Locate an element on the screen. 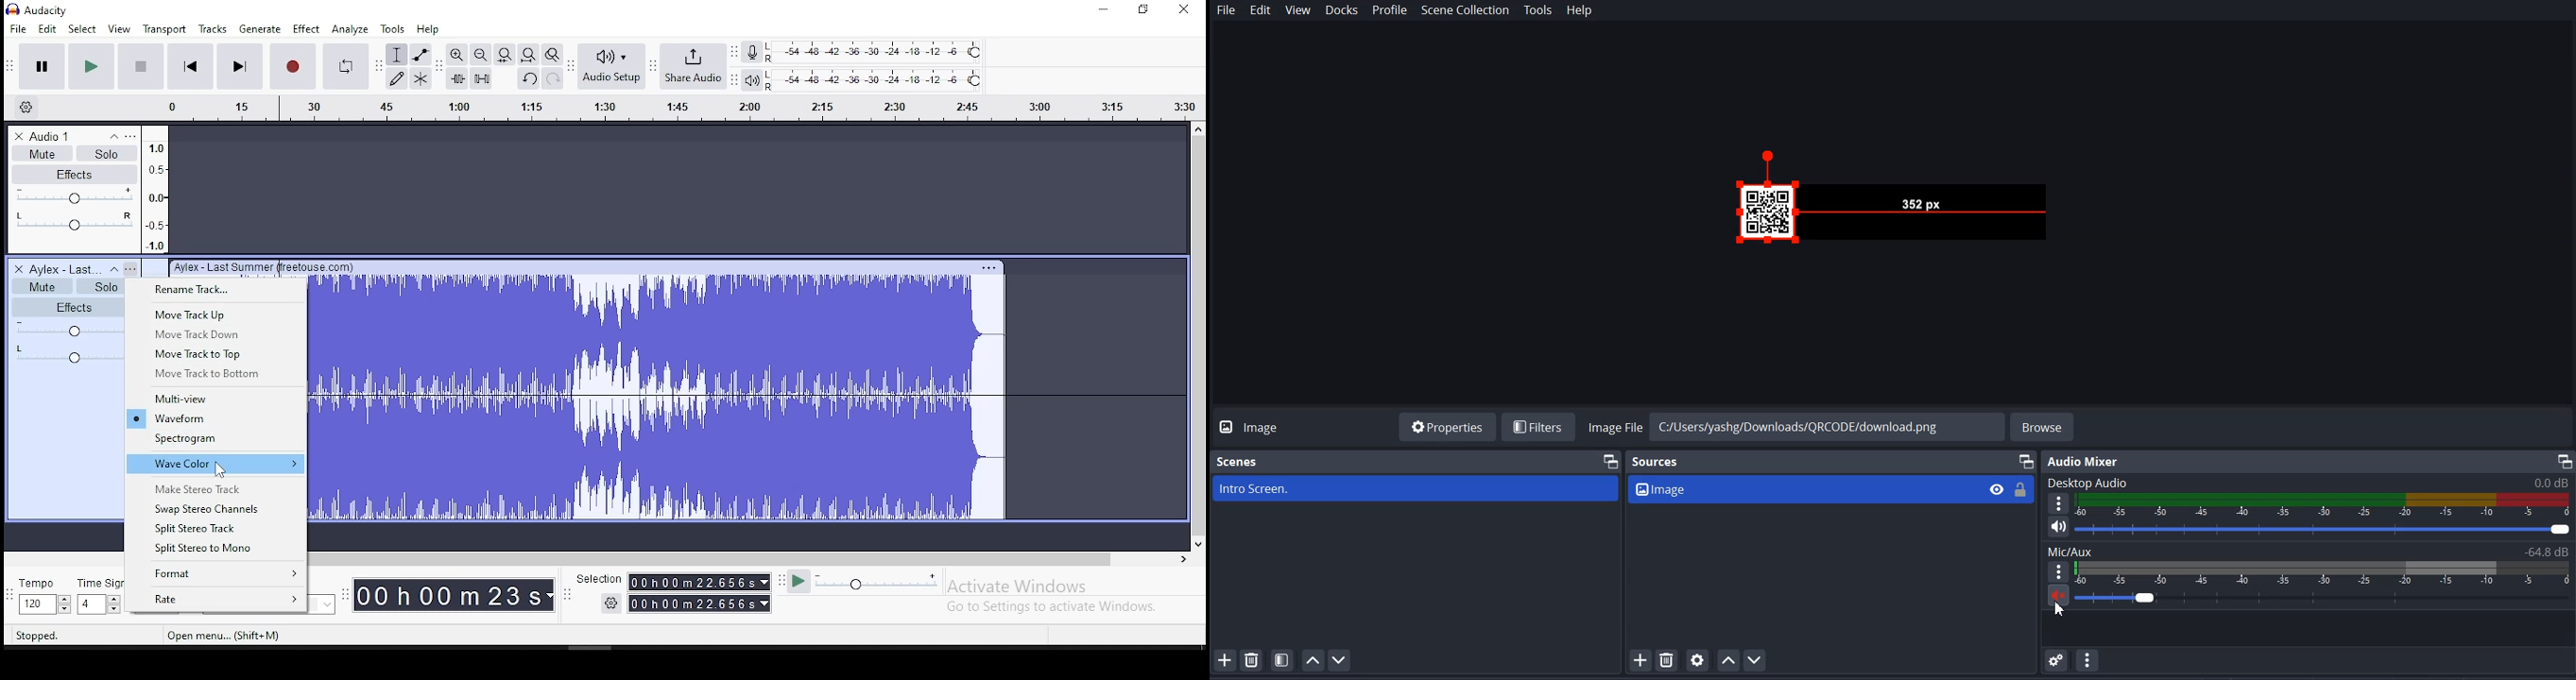 This screenshot has height=700, width=2576. Remove selected Scene is located at coordinates (1252, 659).